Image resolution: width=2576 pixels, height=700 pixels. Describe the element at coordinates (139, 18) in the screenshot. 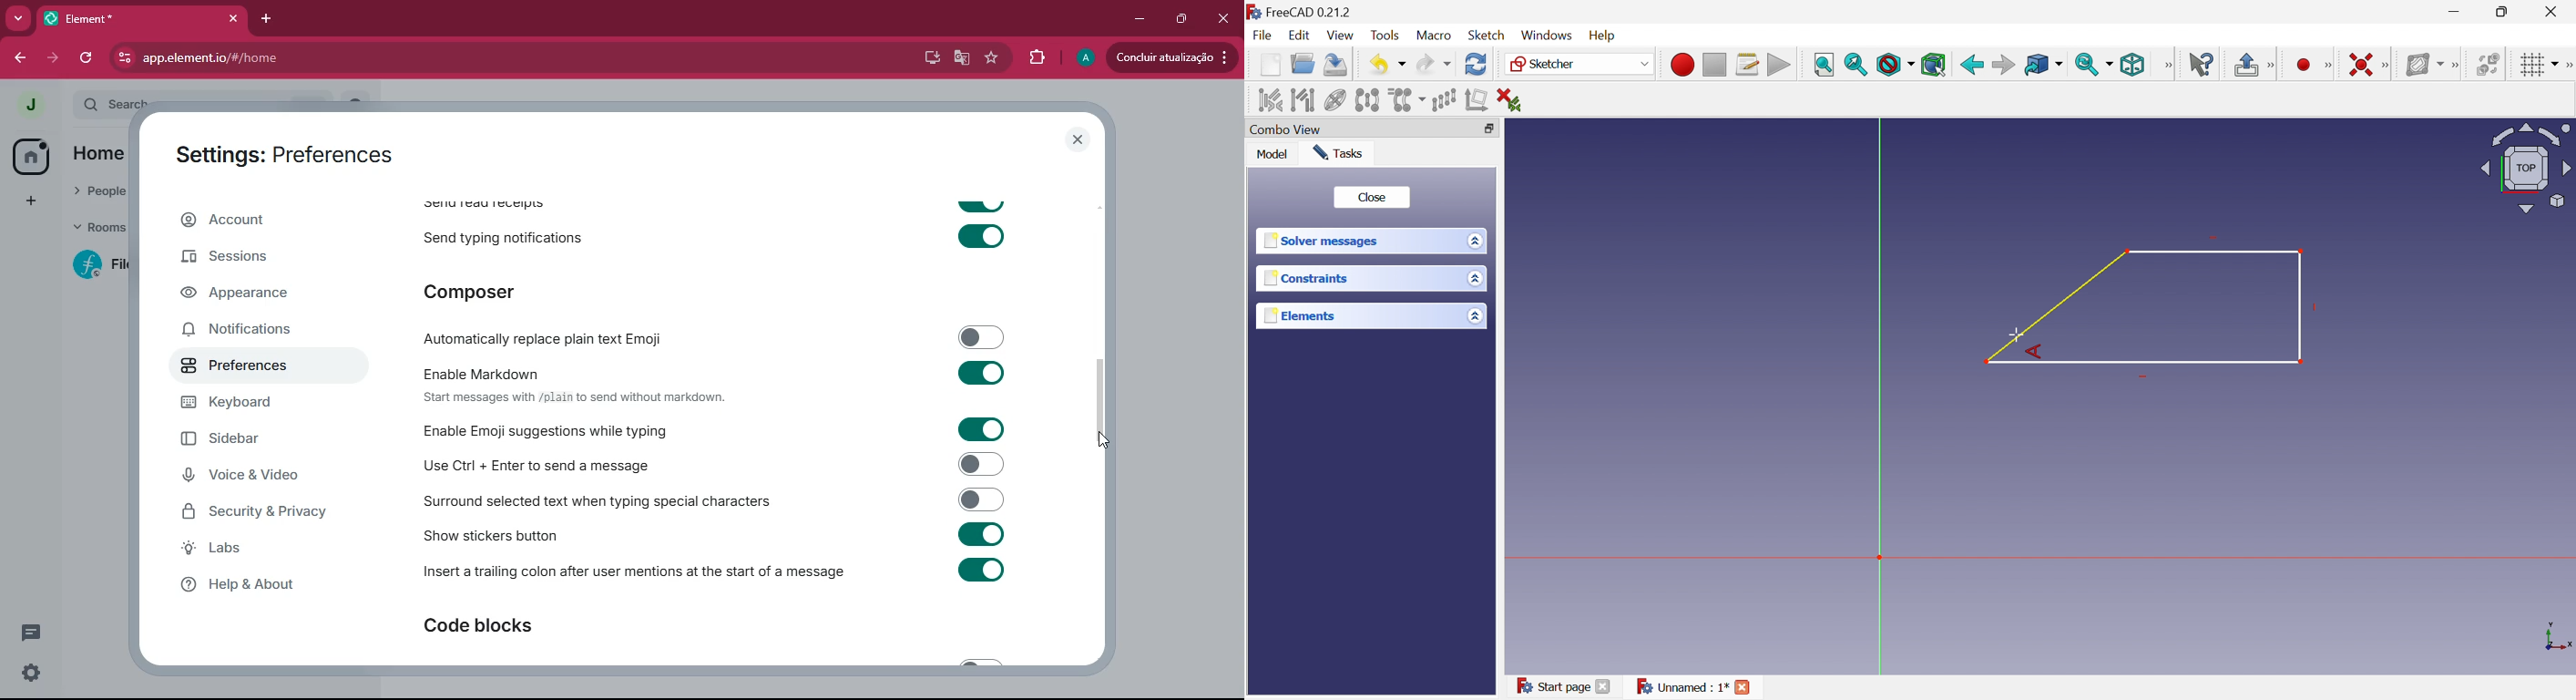

I see `tab` at that location.